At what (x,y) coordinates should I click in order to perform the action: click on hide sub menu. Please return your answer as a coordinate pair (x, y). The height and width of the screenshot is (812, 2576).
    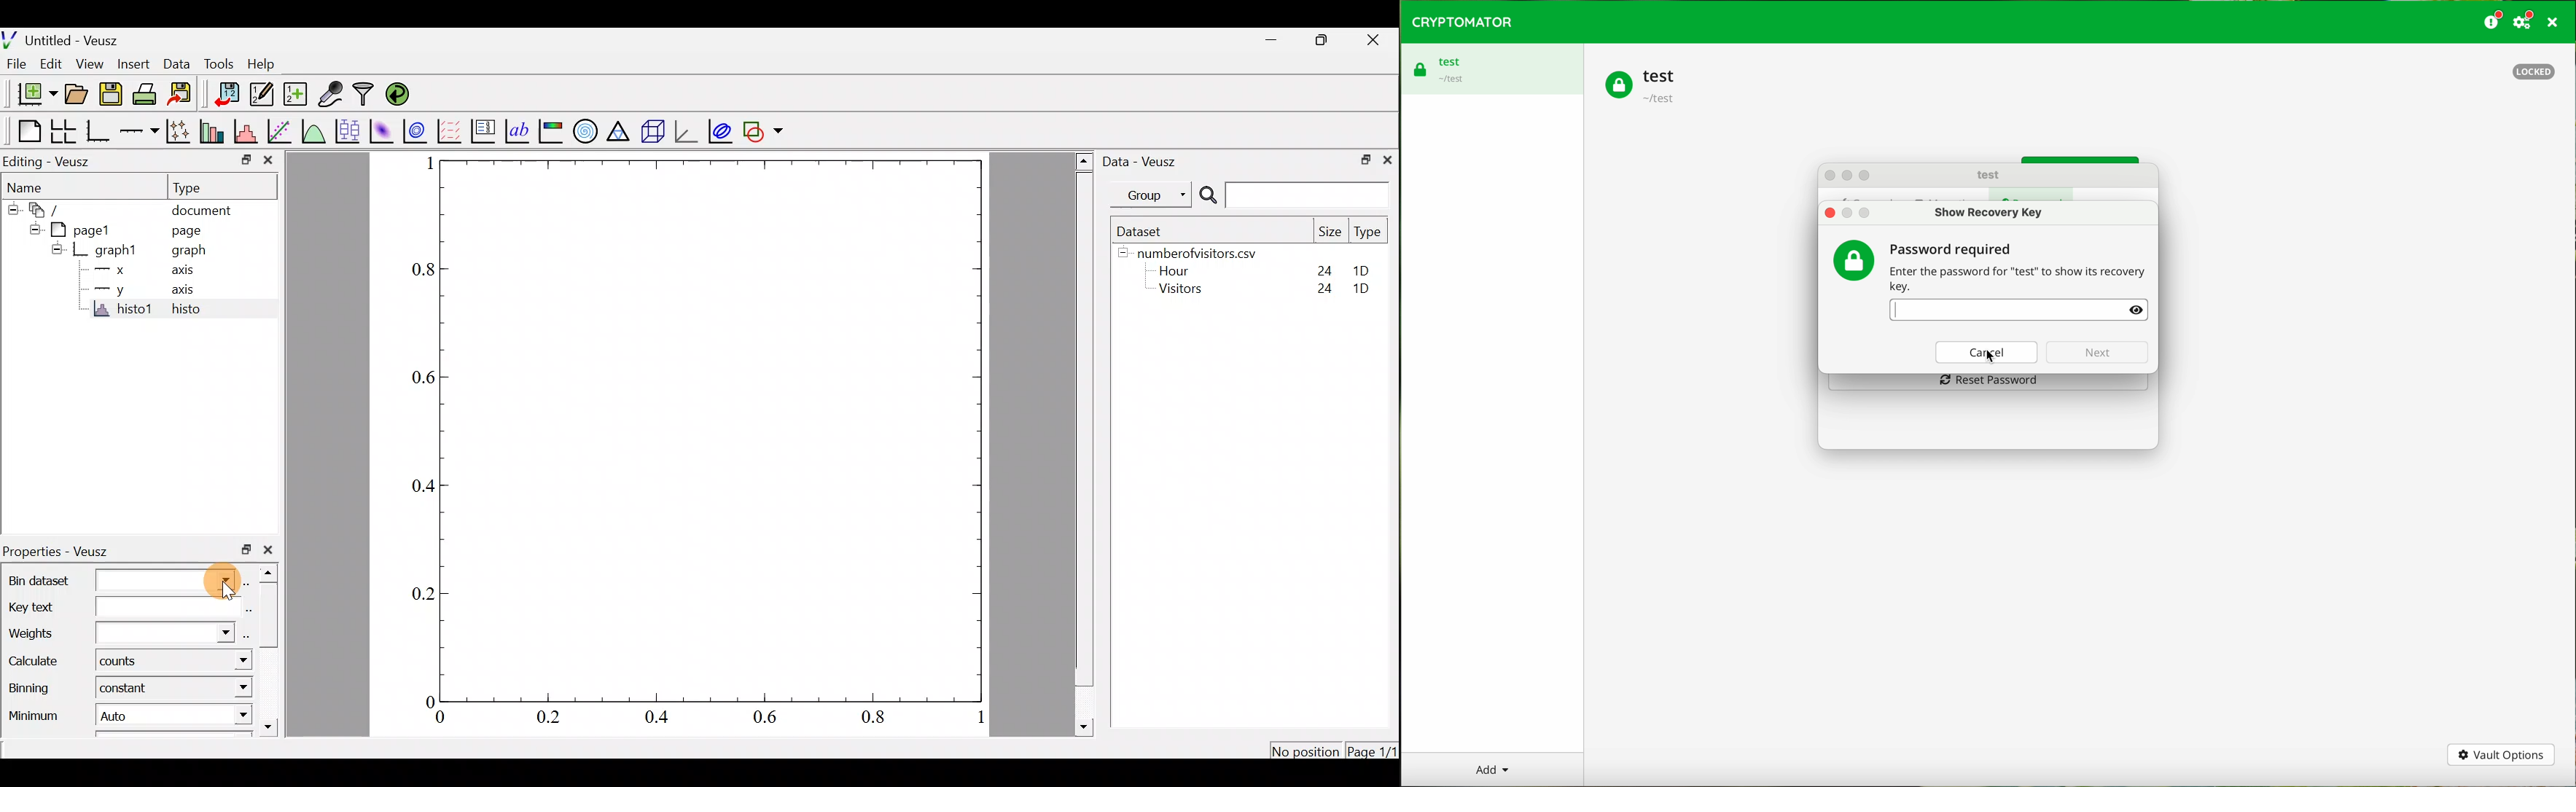
    Looking at the image, I should click on (10, 208).